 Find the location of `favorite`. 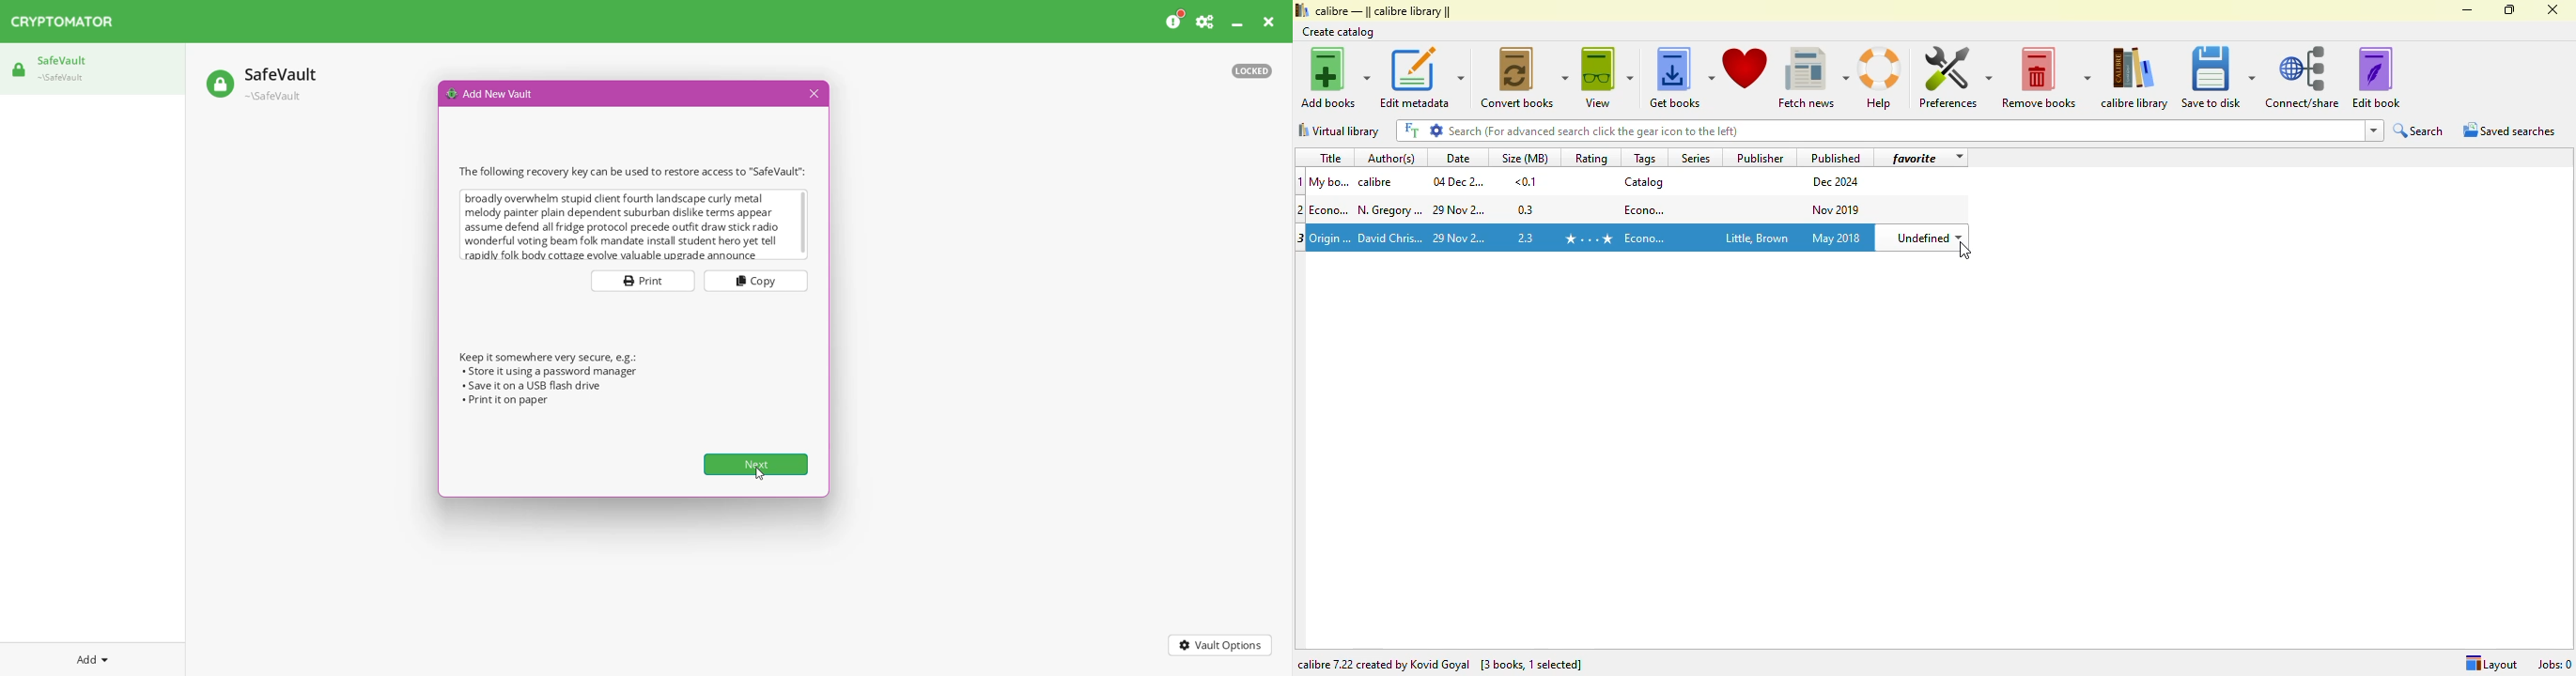

favorite is located at coordinates (1915, 158).